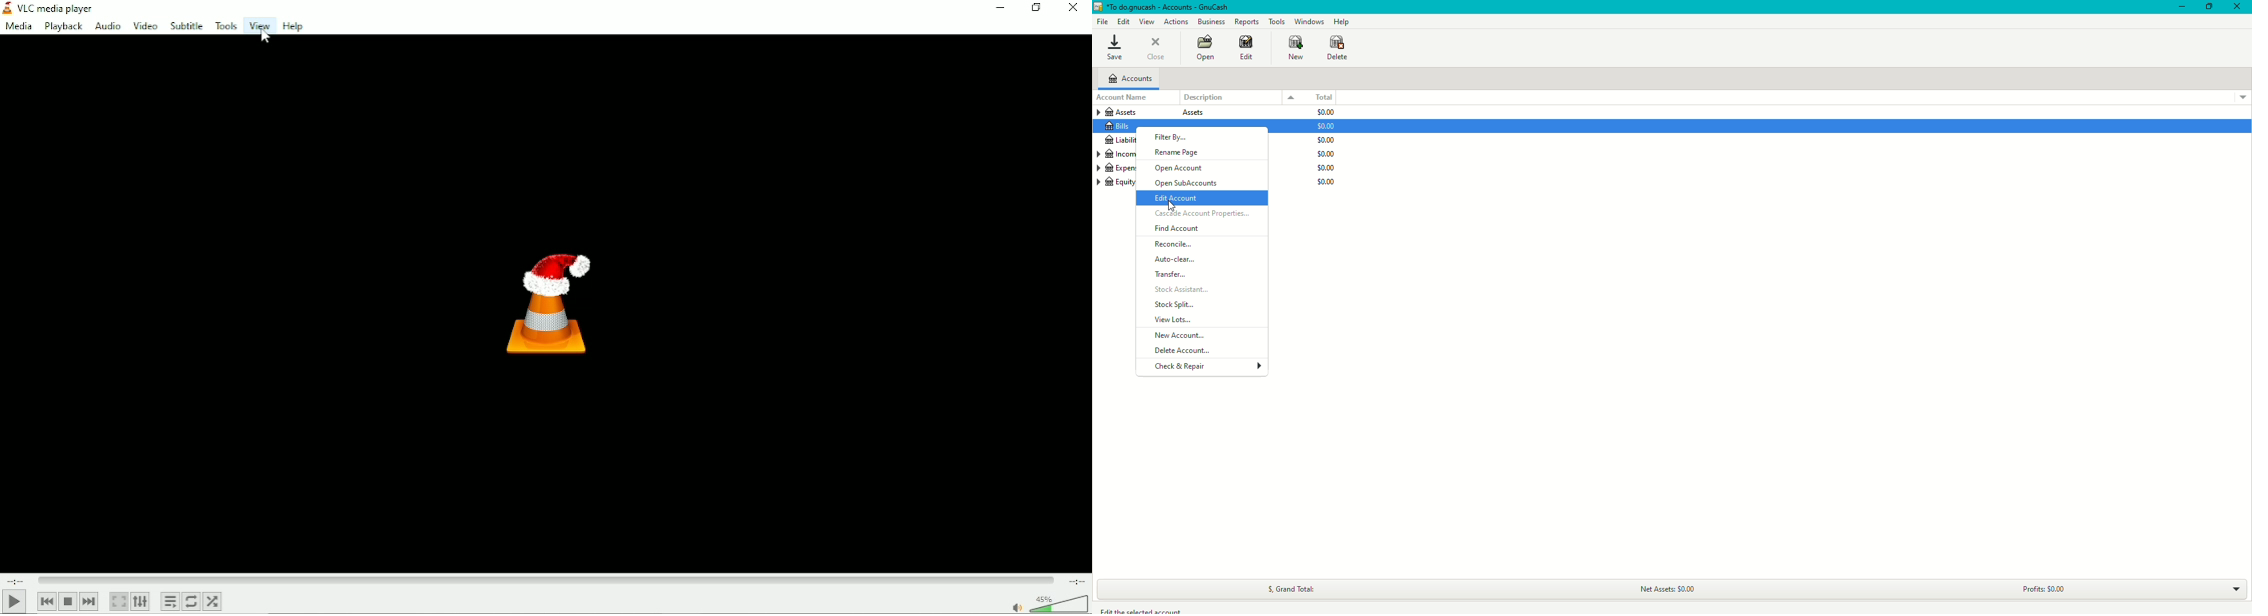 The width and height of the screenshot is (2268, 616). What do you see at coordinates (1181, 199) in the screenshot?
I see `Edit Account` at bounding box center [1181, 199].